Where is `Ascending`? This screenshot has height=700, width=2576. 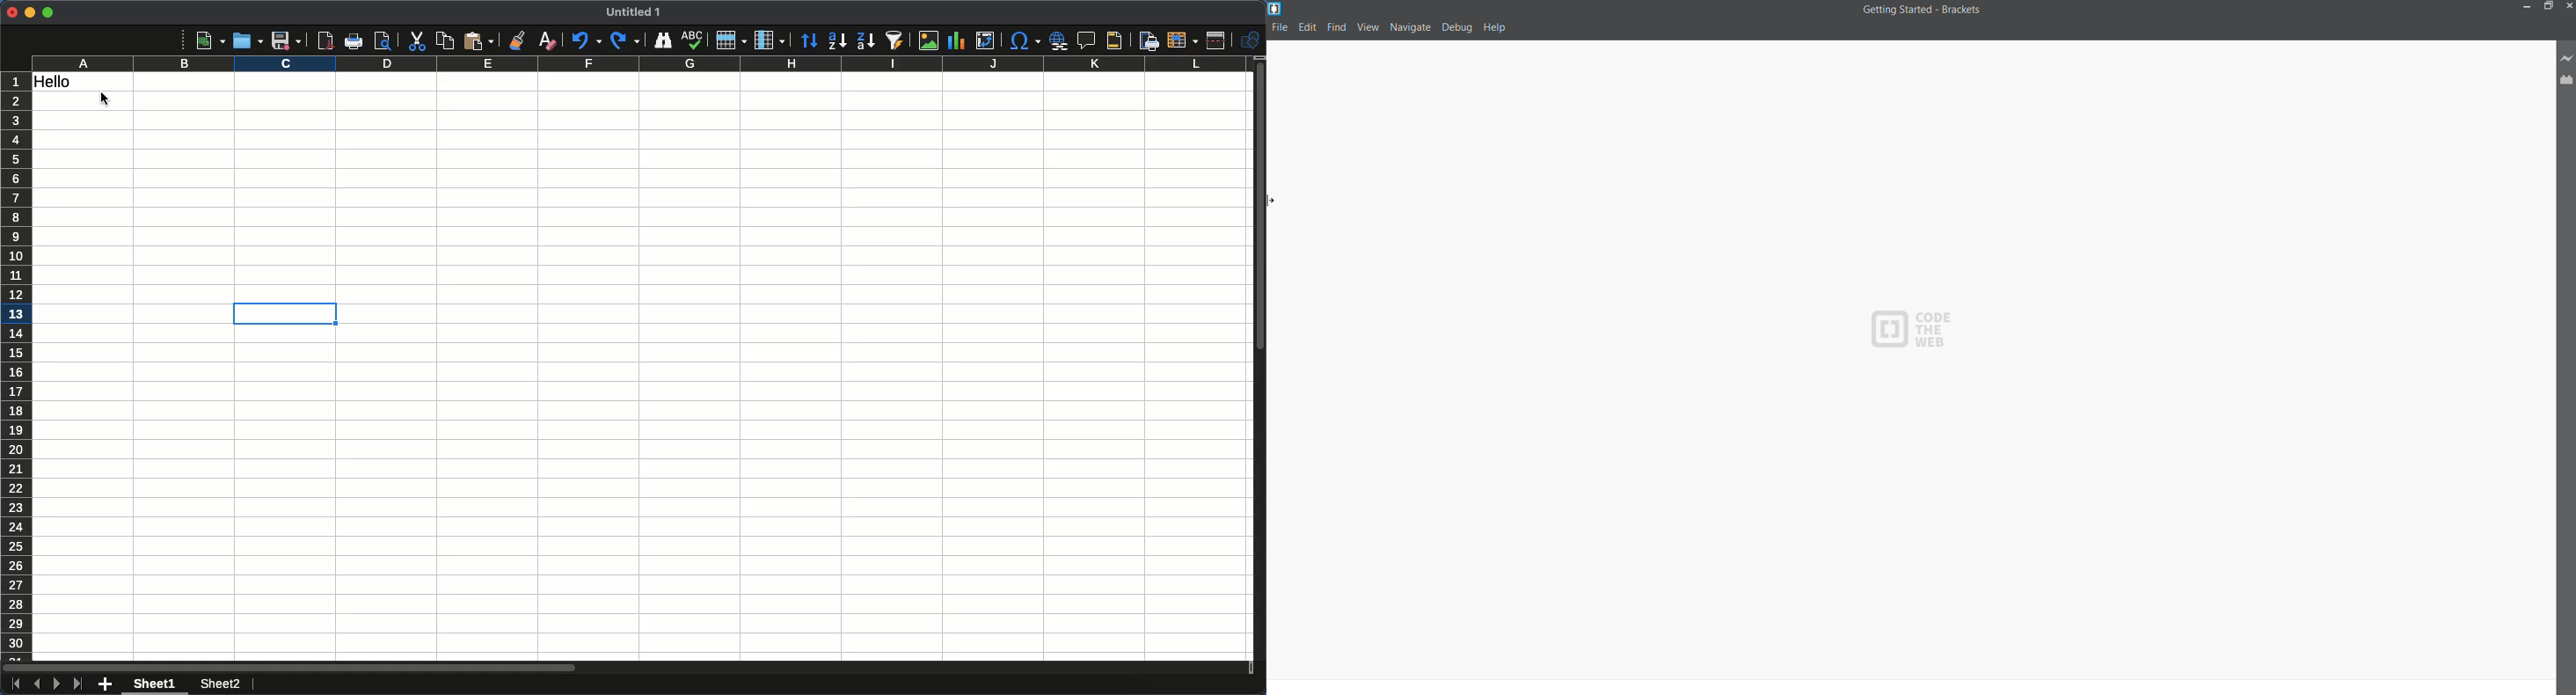 Ascending is located at coordinates (836, 40).